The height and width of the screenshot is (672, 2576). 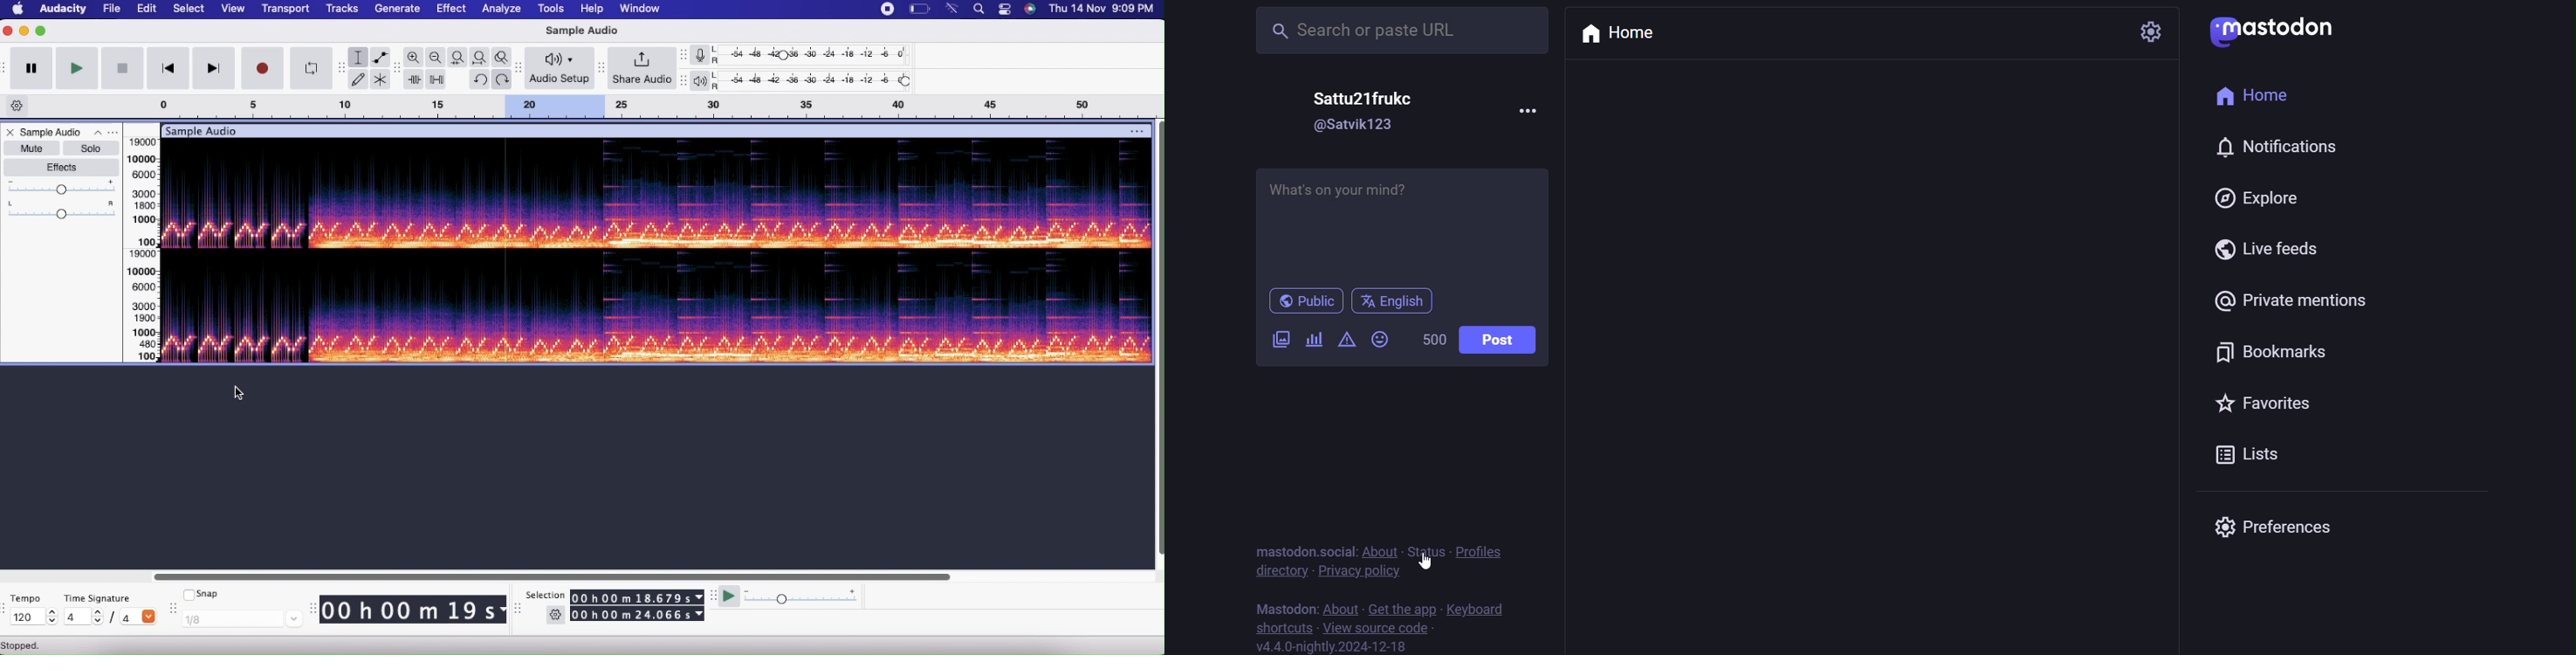 I want to click on @satvik123, so click(x=1361, y=128).